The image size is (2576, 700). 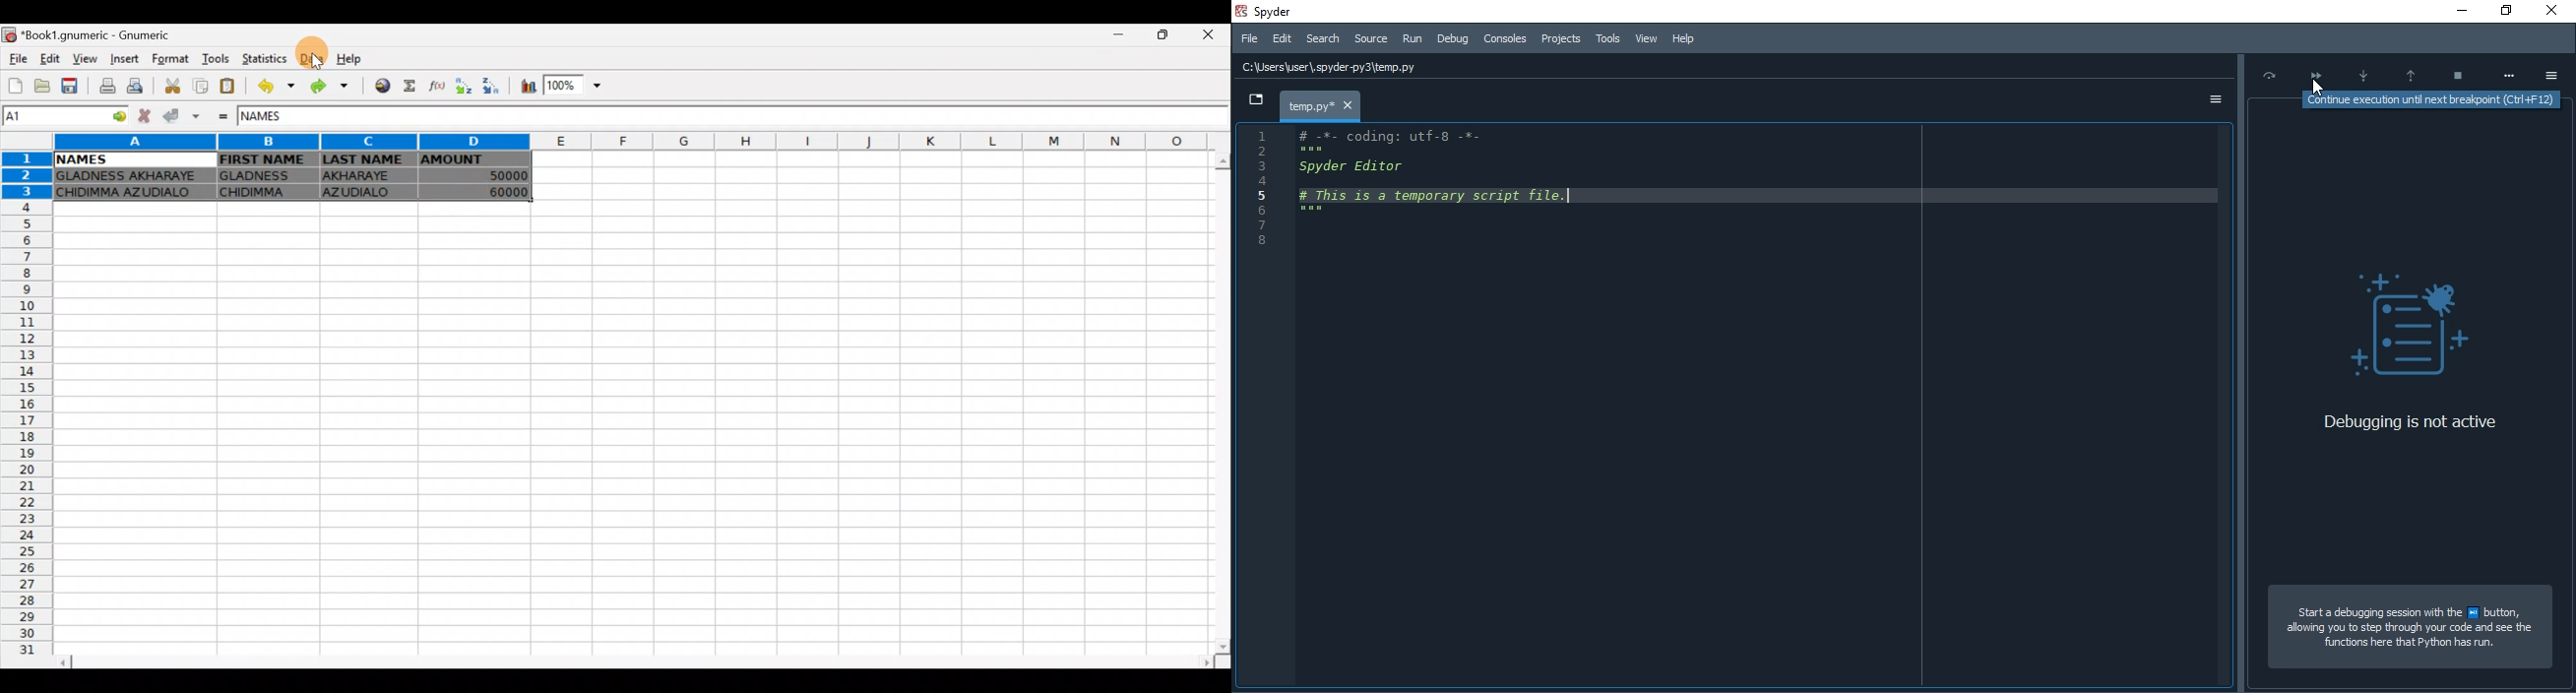 I want to click on Scroll bar, so click(x=634, y=662).